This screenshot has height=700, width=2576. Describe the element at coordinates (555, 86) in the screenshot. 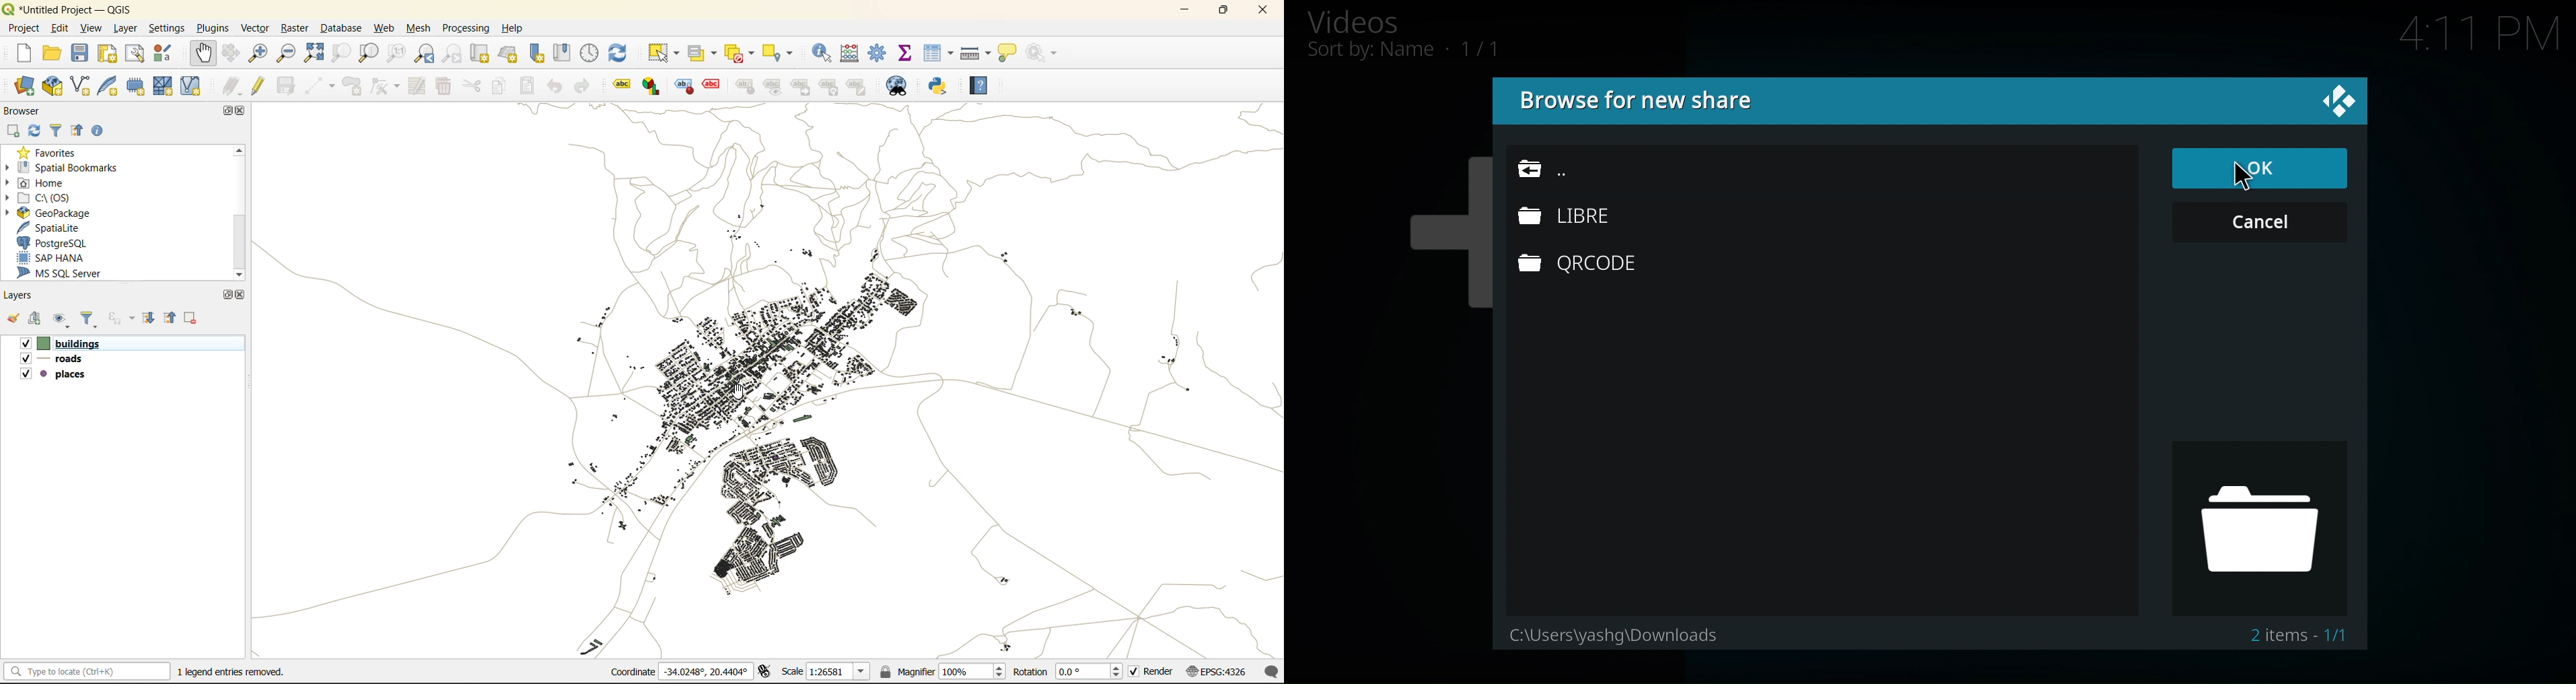

I see `undo` at that location.